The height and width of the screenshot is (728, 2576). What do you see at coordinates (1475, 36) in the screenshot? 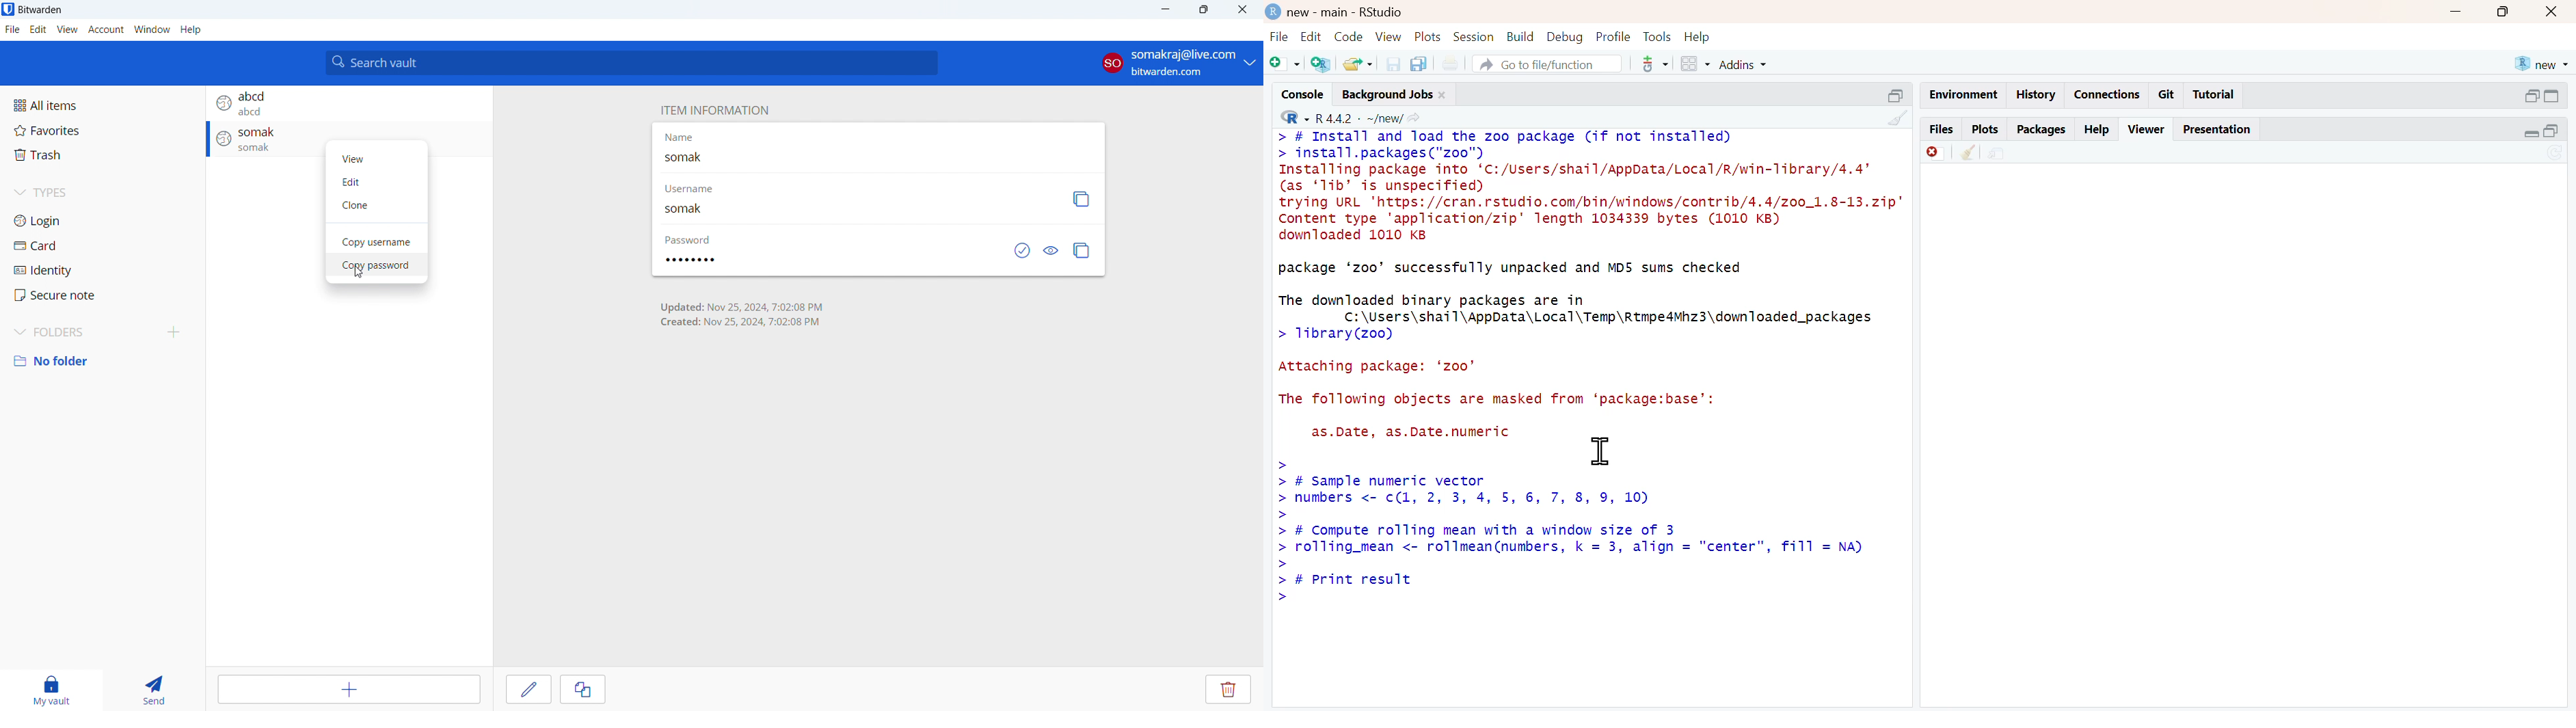
I see `session` at bounding box center [1475, 36].